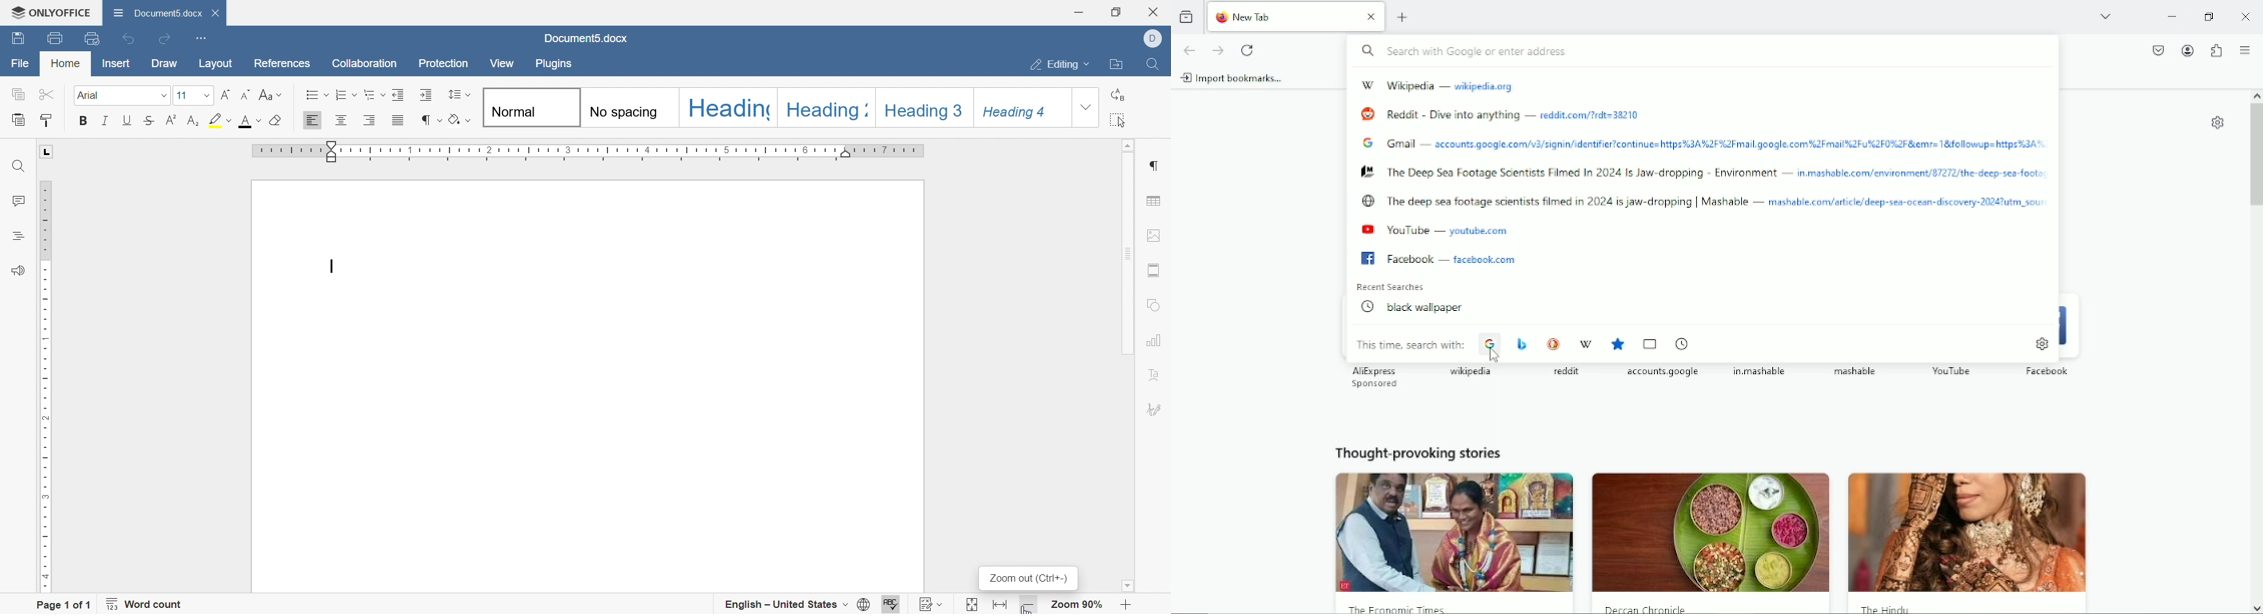  What do you see at coordinates (17, 202) in the screenshot?
I see `comments` at bounding box center [17, 202].